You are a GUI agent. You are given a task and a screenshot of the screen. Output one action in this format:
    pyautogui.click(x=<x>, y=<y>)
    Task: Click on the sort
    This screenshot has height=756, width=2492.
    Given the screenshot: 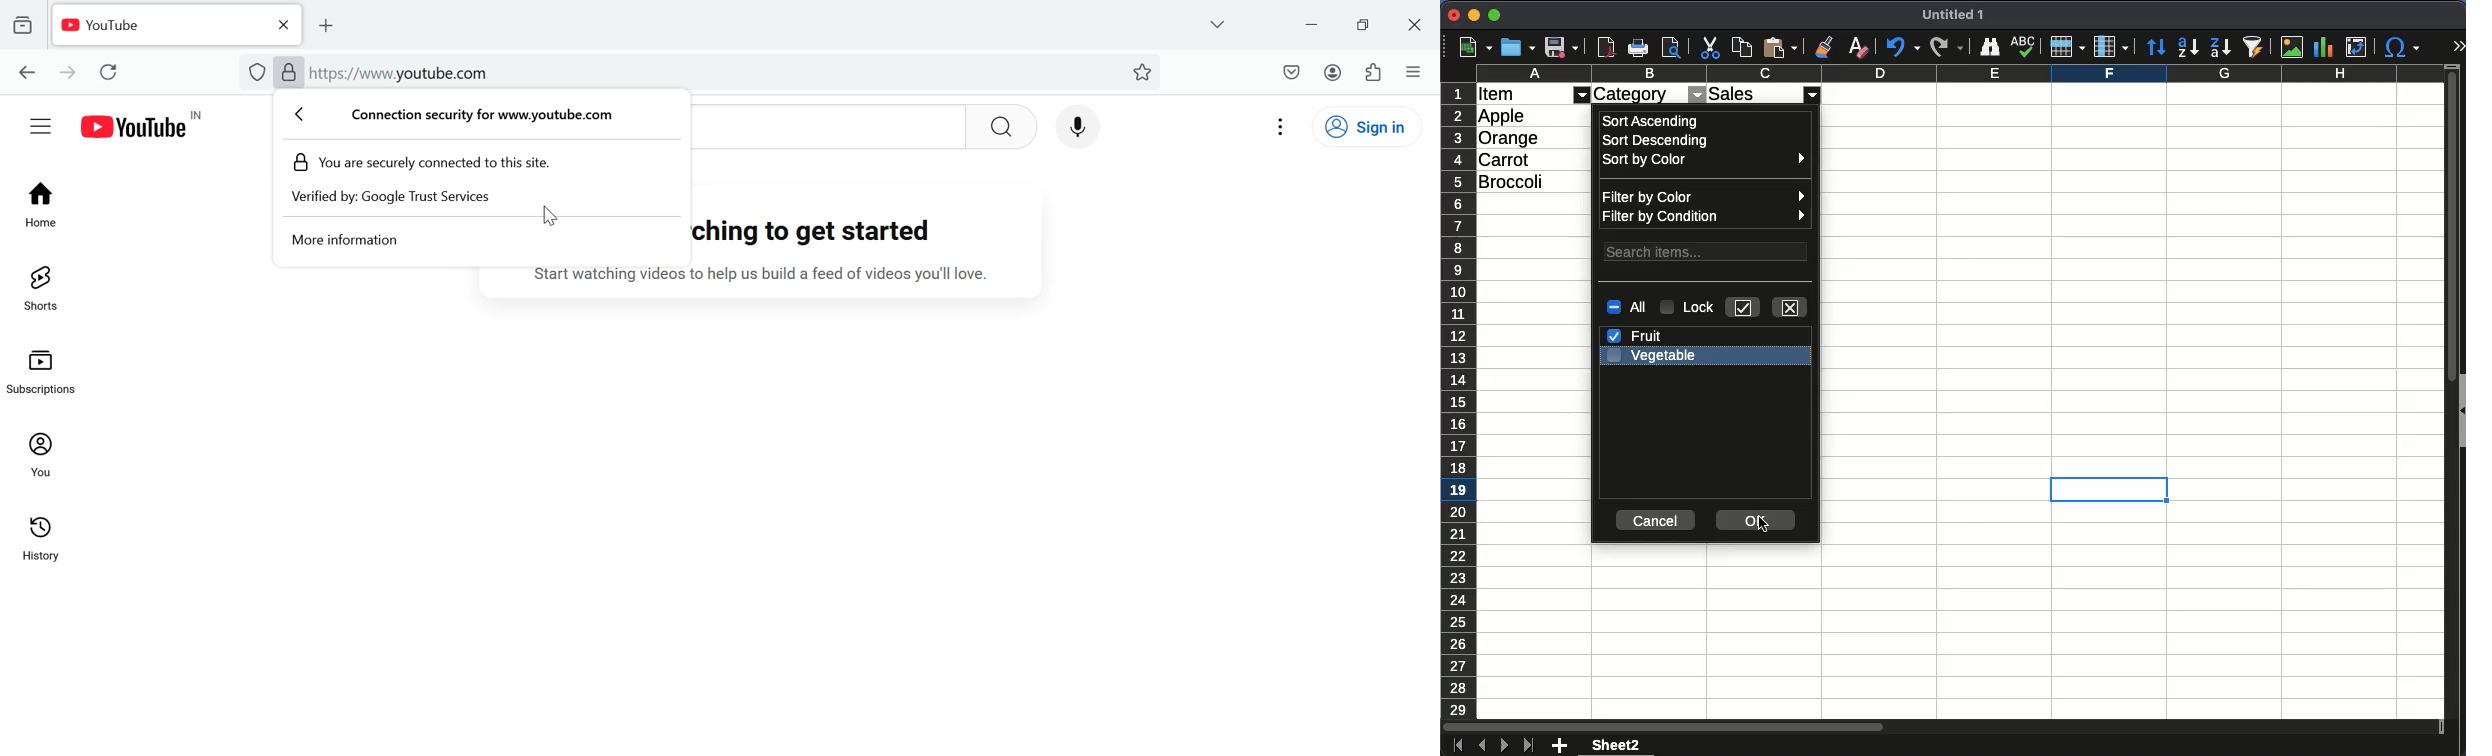 What is the action you would take?
    pyautogui.click(x=2155, y=45)
    